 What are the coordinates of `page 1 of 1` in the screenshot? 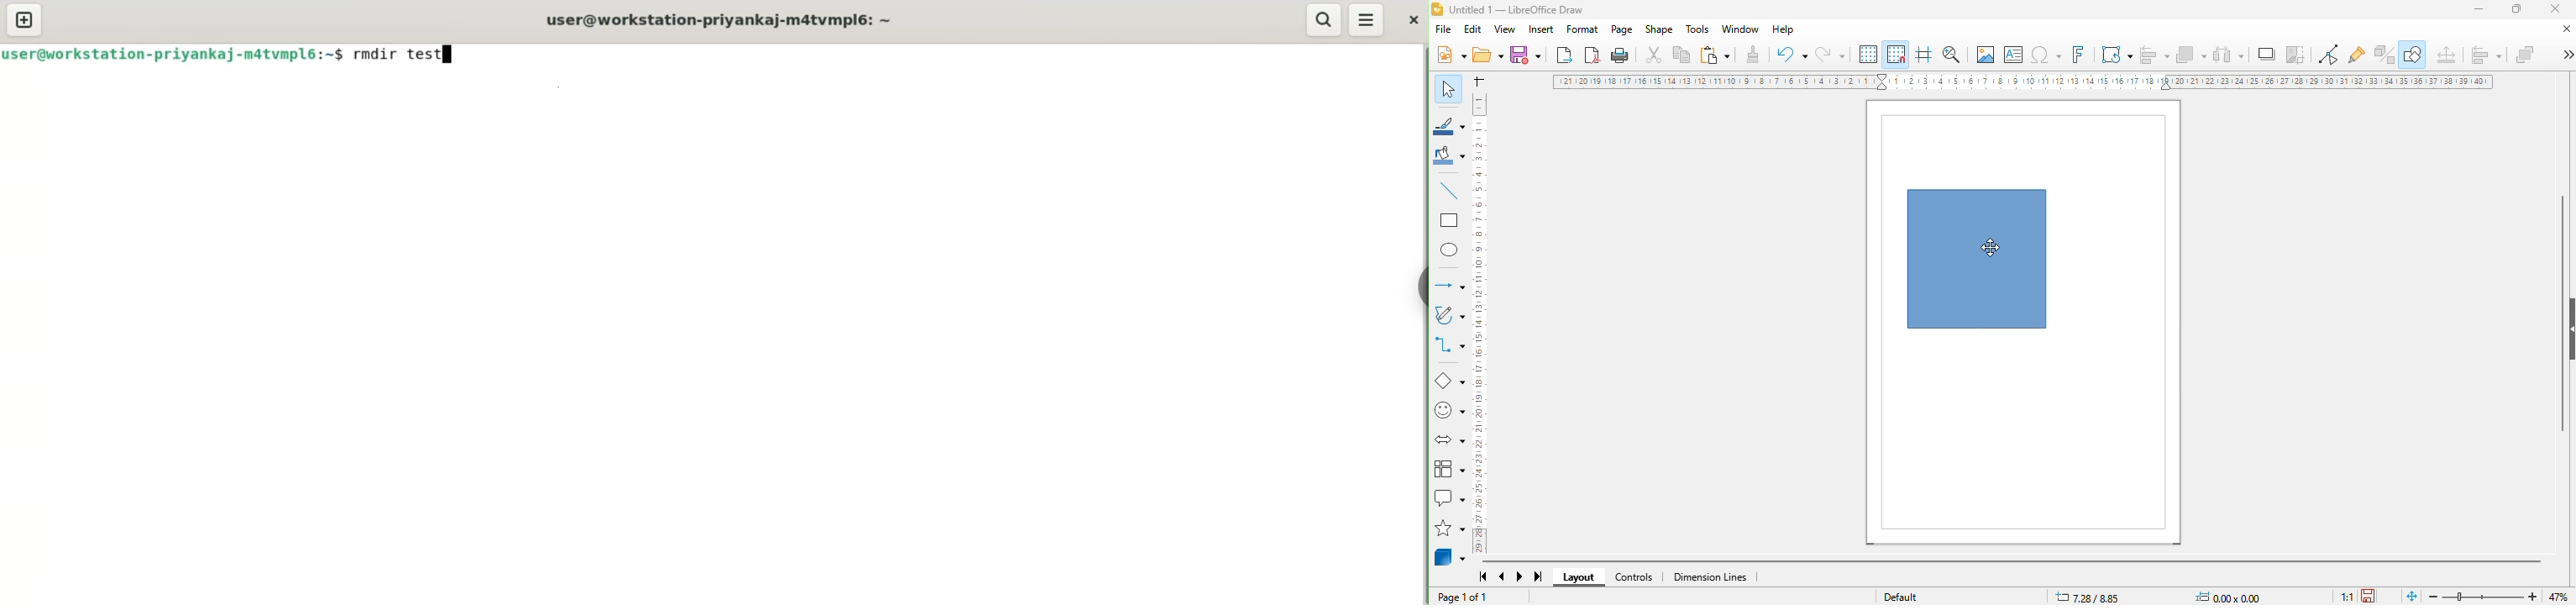 It's located at (1461, 597).